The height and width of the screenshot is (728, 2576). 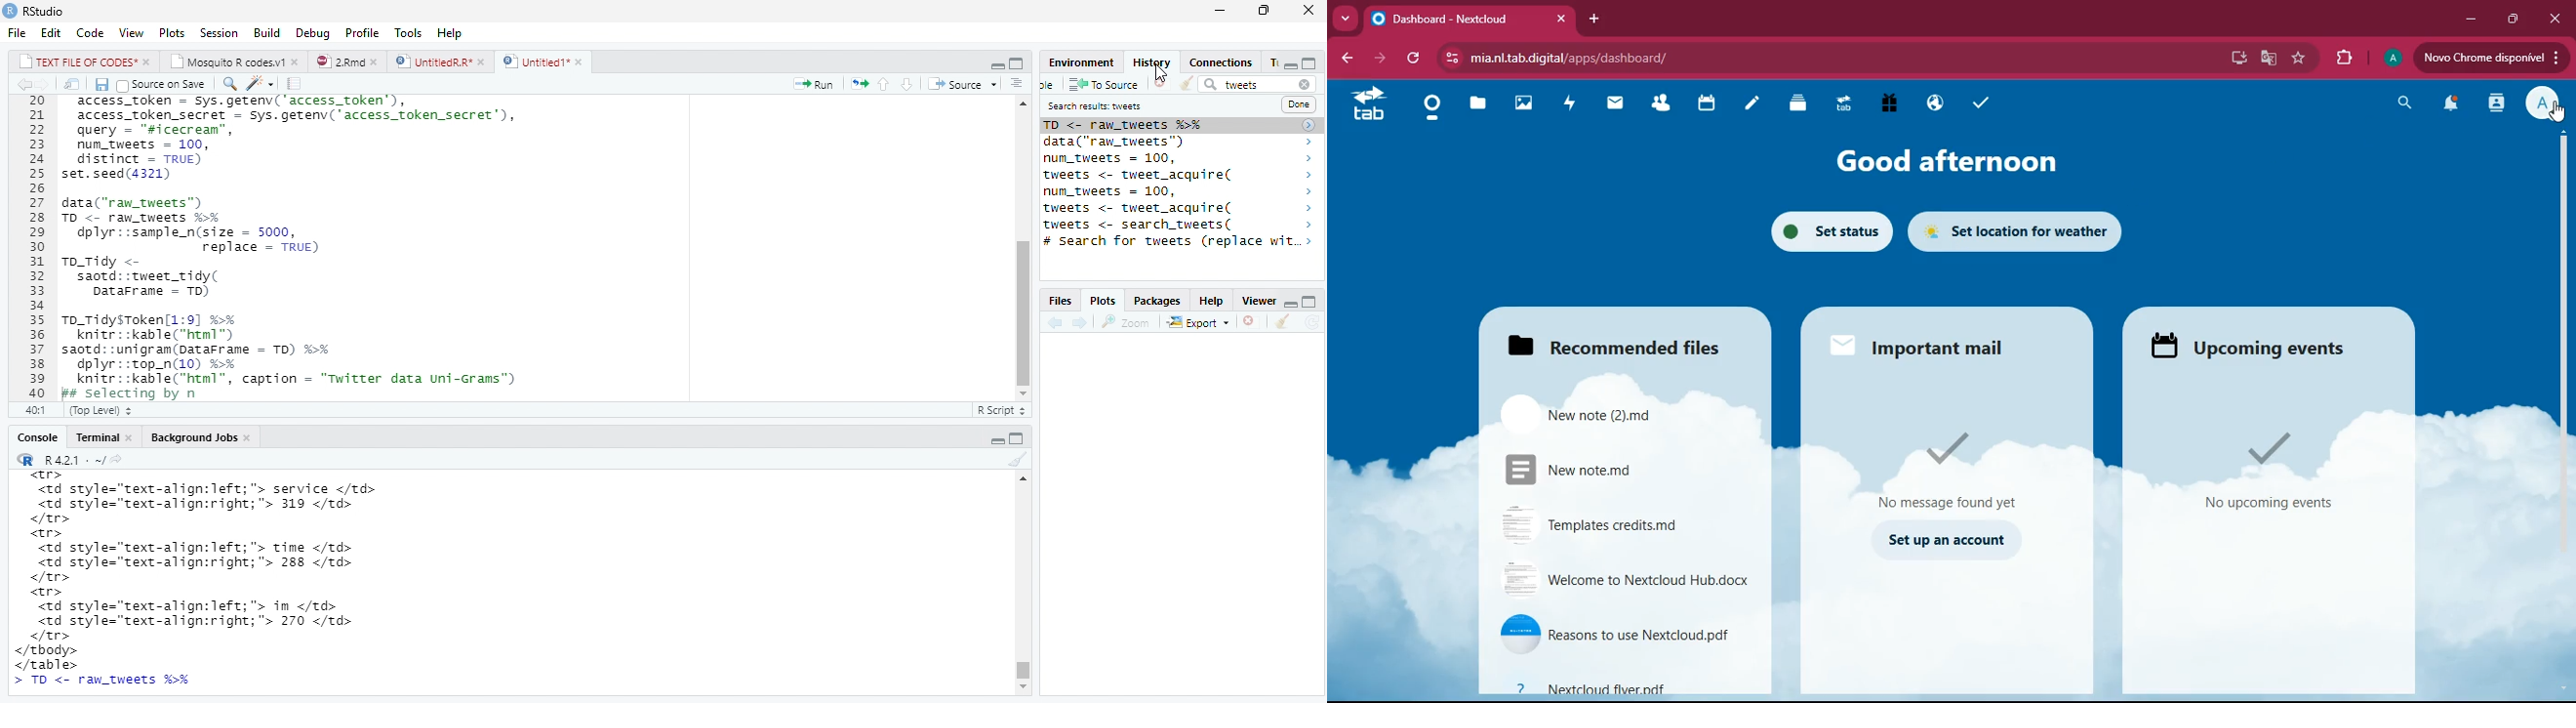 What do you see at coordinates (1347, 20) in the screenshot?
I see `more` at bounding box center [1347, 20].